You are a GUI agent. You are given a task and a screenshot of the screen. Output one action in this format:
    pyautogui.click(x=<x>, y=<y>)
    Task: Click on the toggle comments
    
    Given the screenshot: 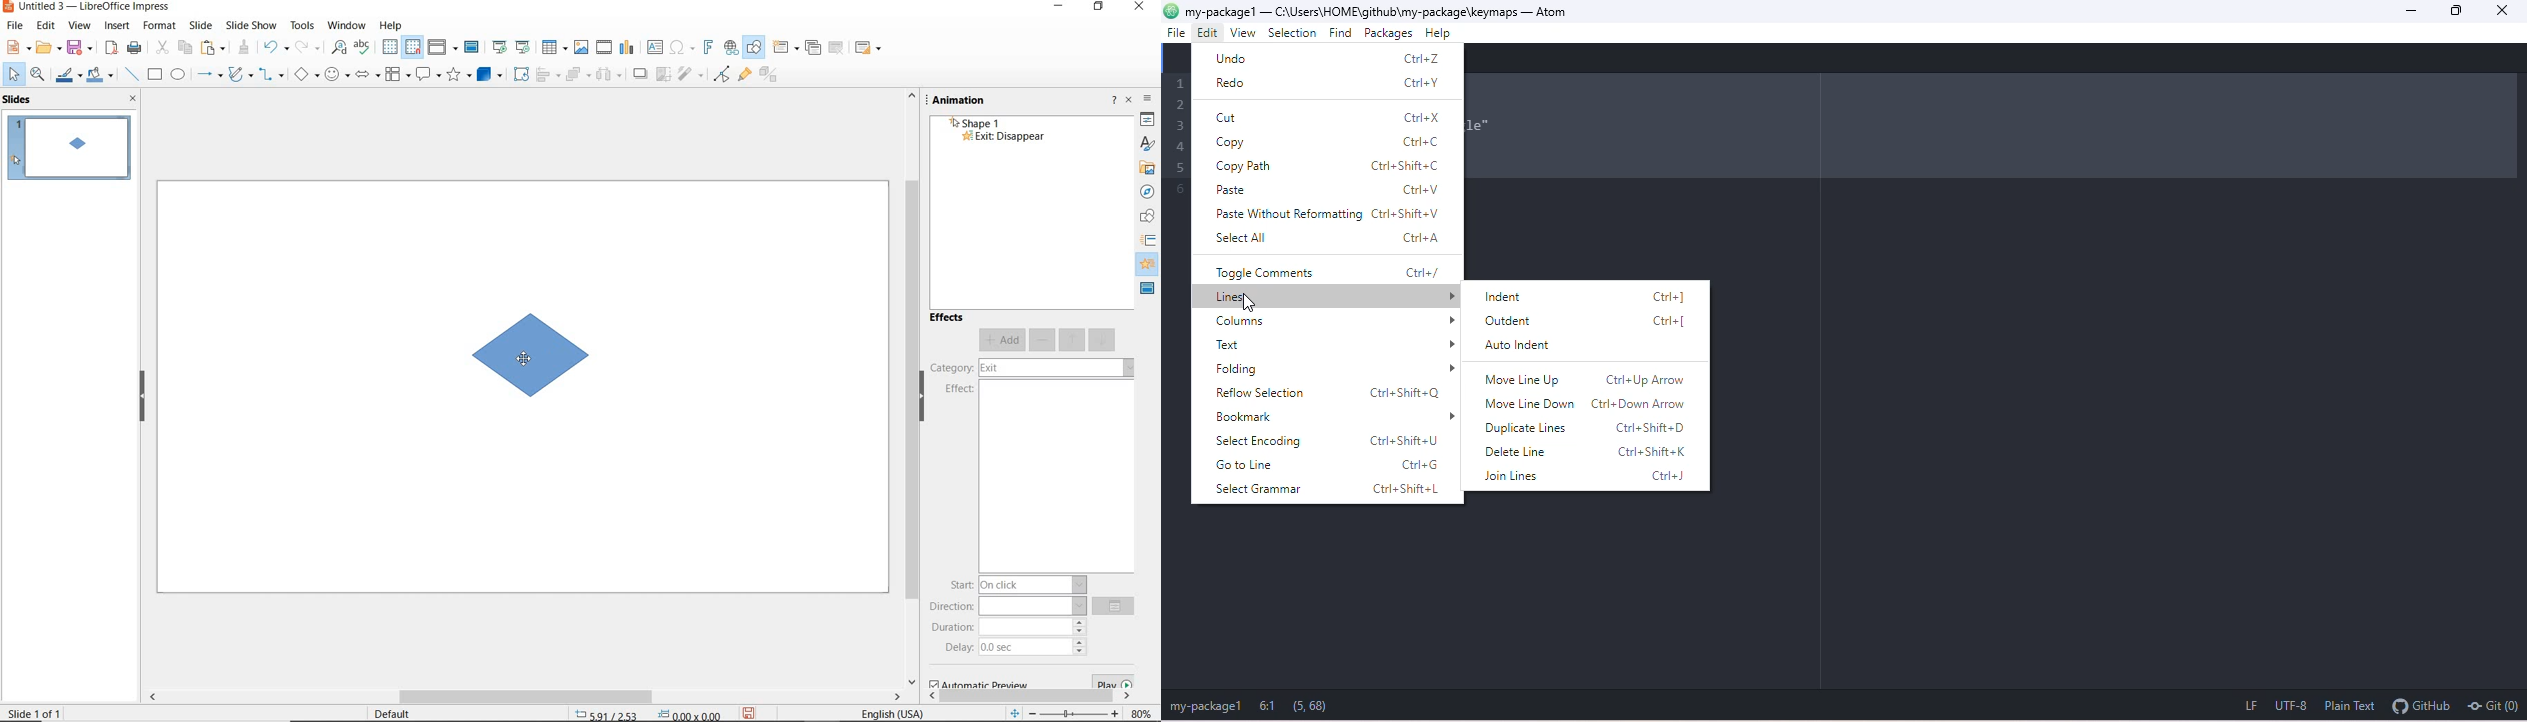 What is the action you would take?
    pyautogui.click(x=1327, y=272)
    